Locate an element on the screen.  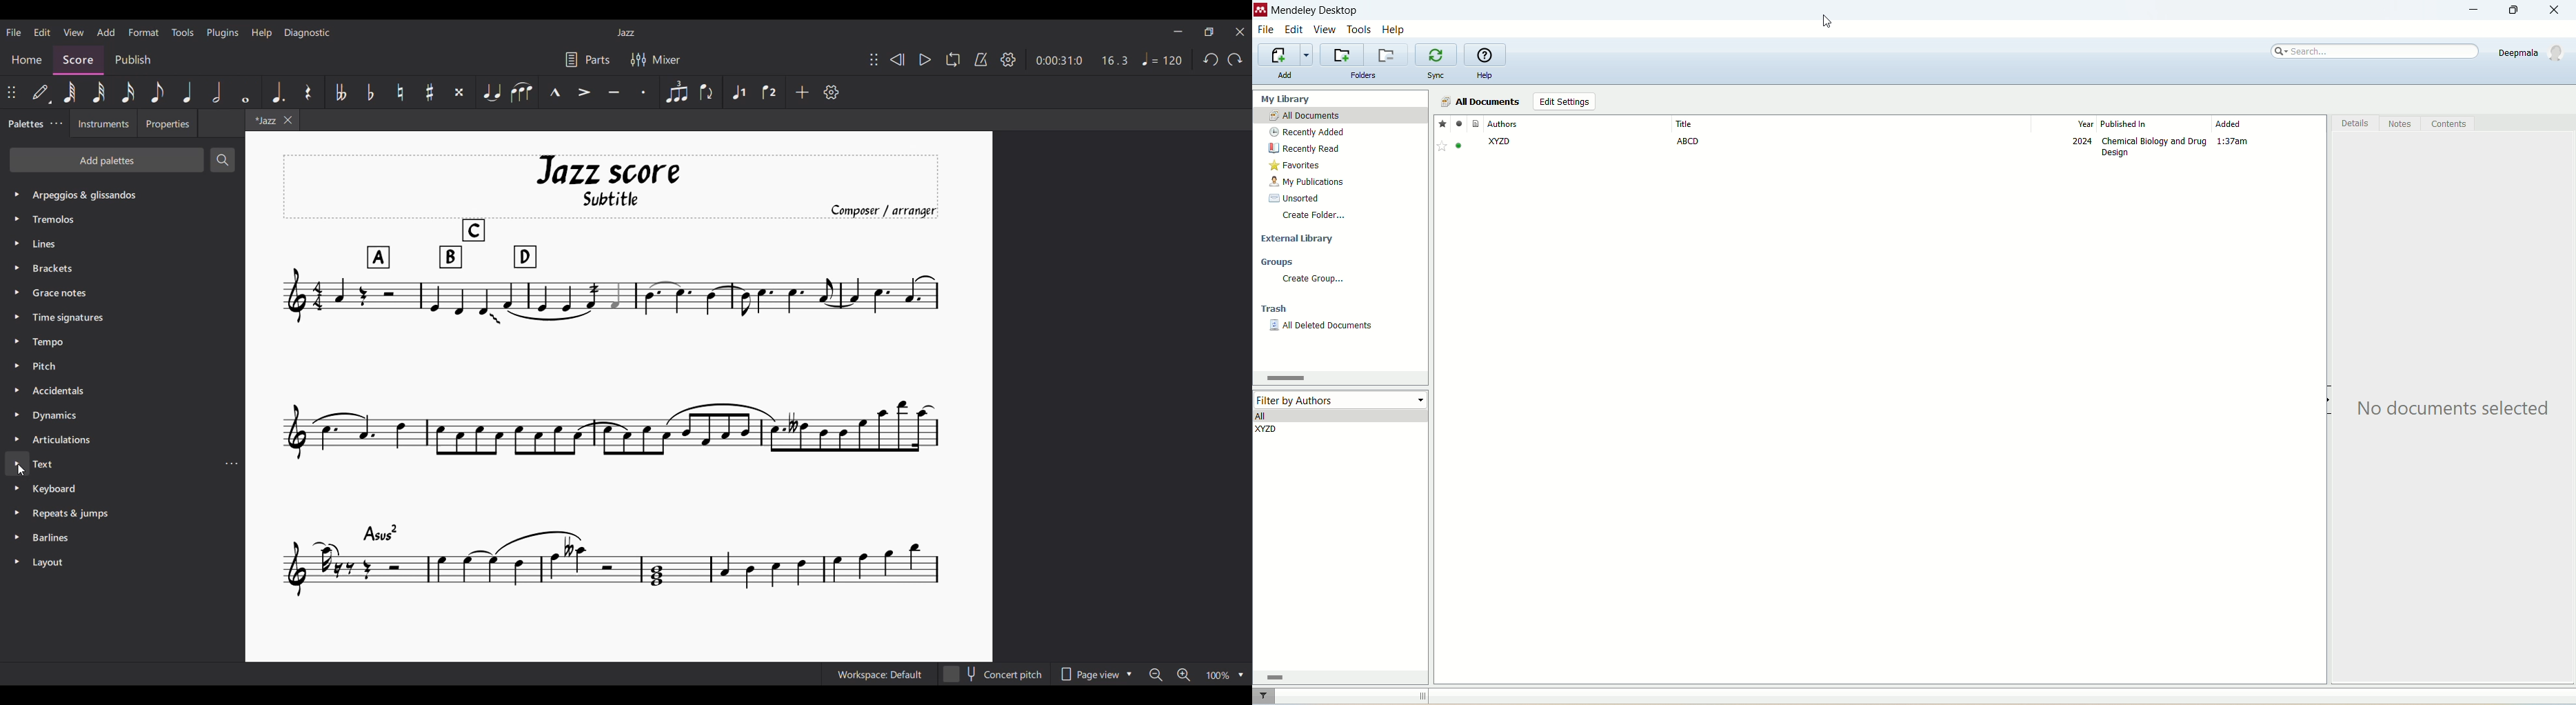
Metronome is located at coordinates (981, 59).